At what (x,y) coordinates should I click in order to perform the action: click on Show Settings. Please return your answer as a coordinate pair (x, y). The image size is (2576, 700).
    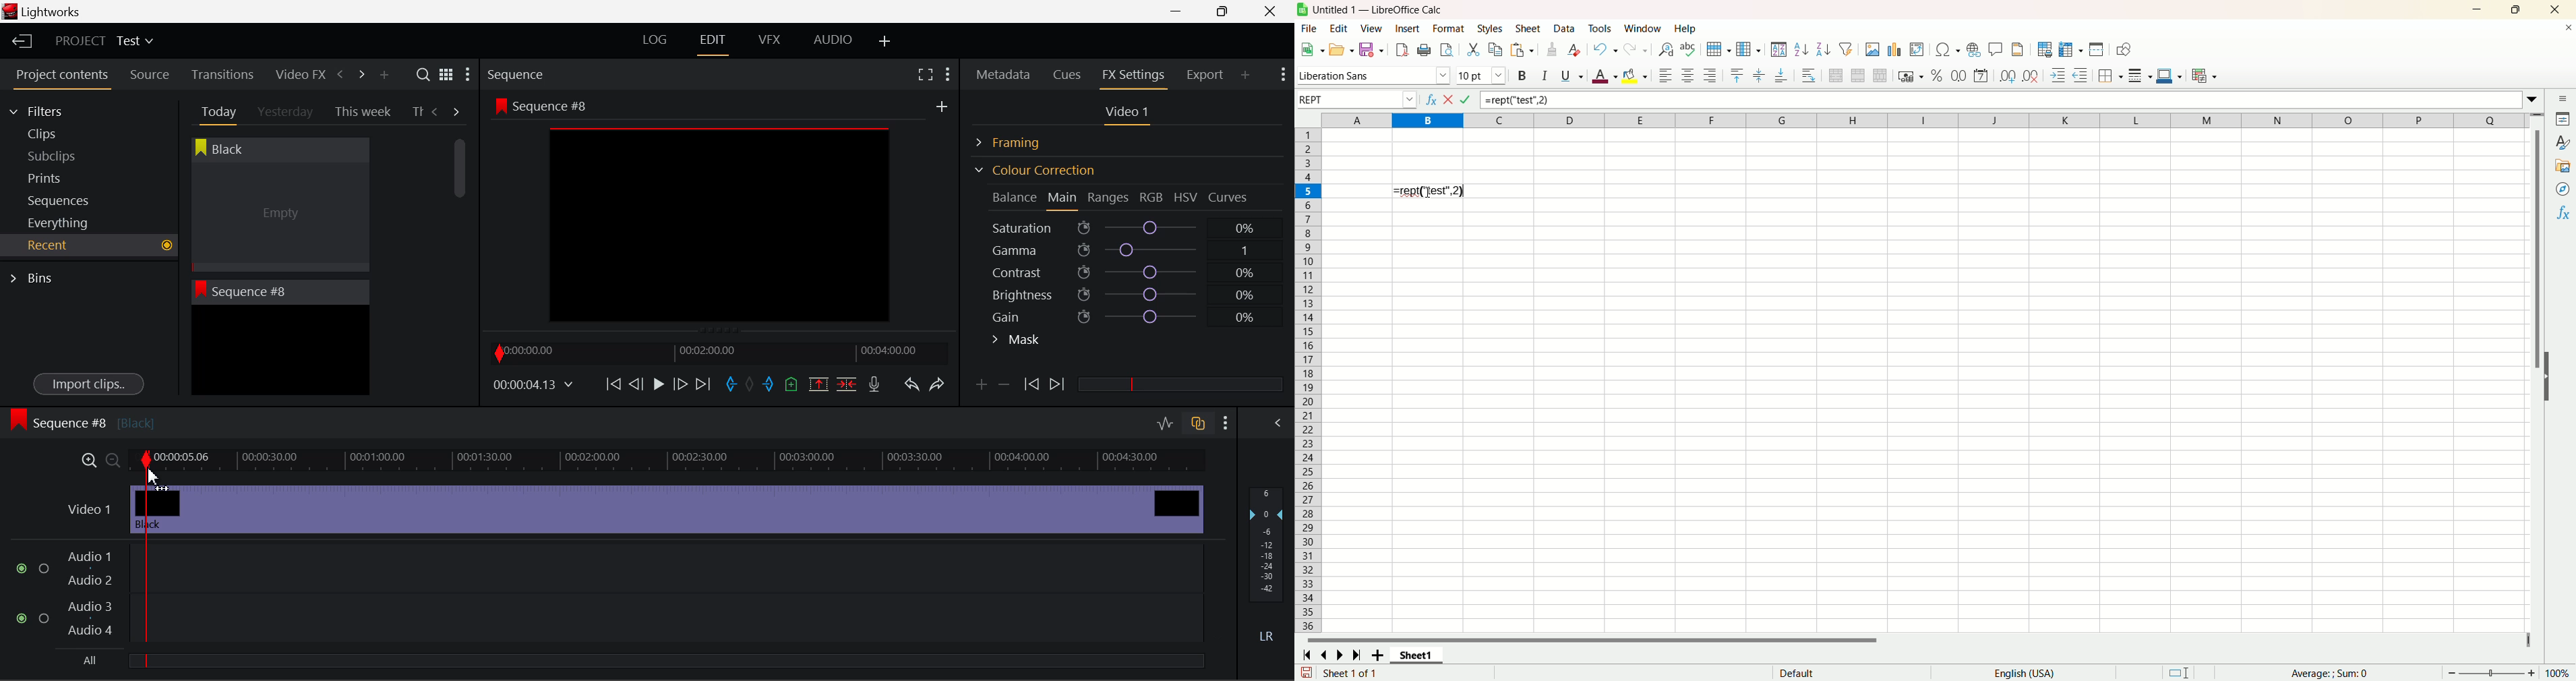
    Looking at the image, I should click on (947, 72).